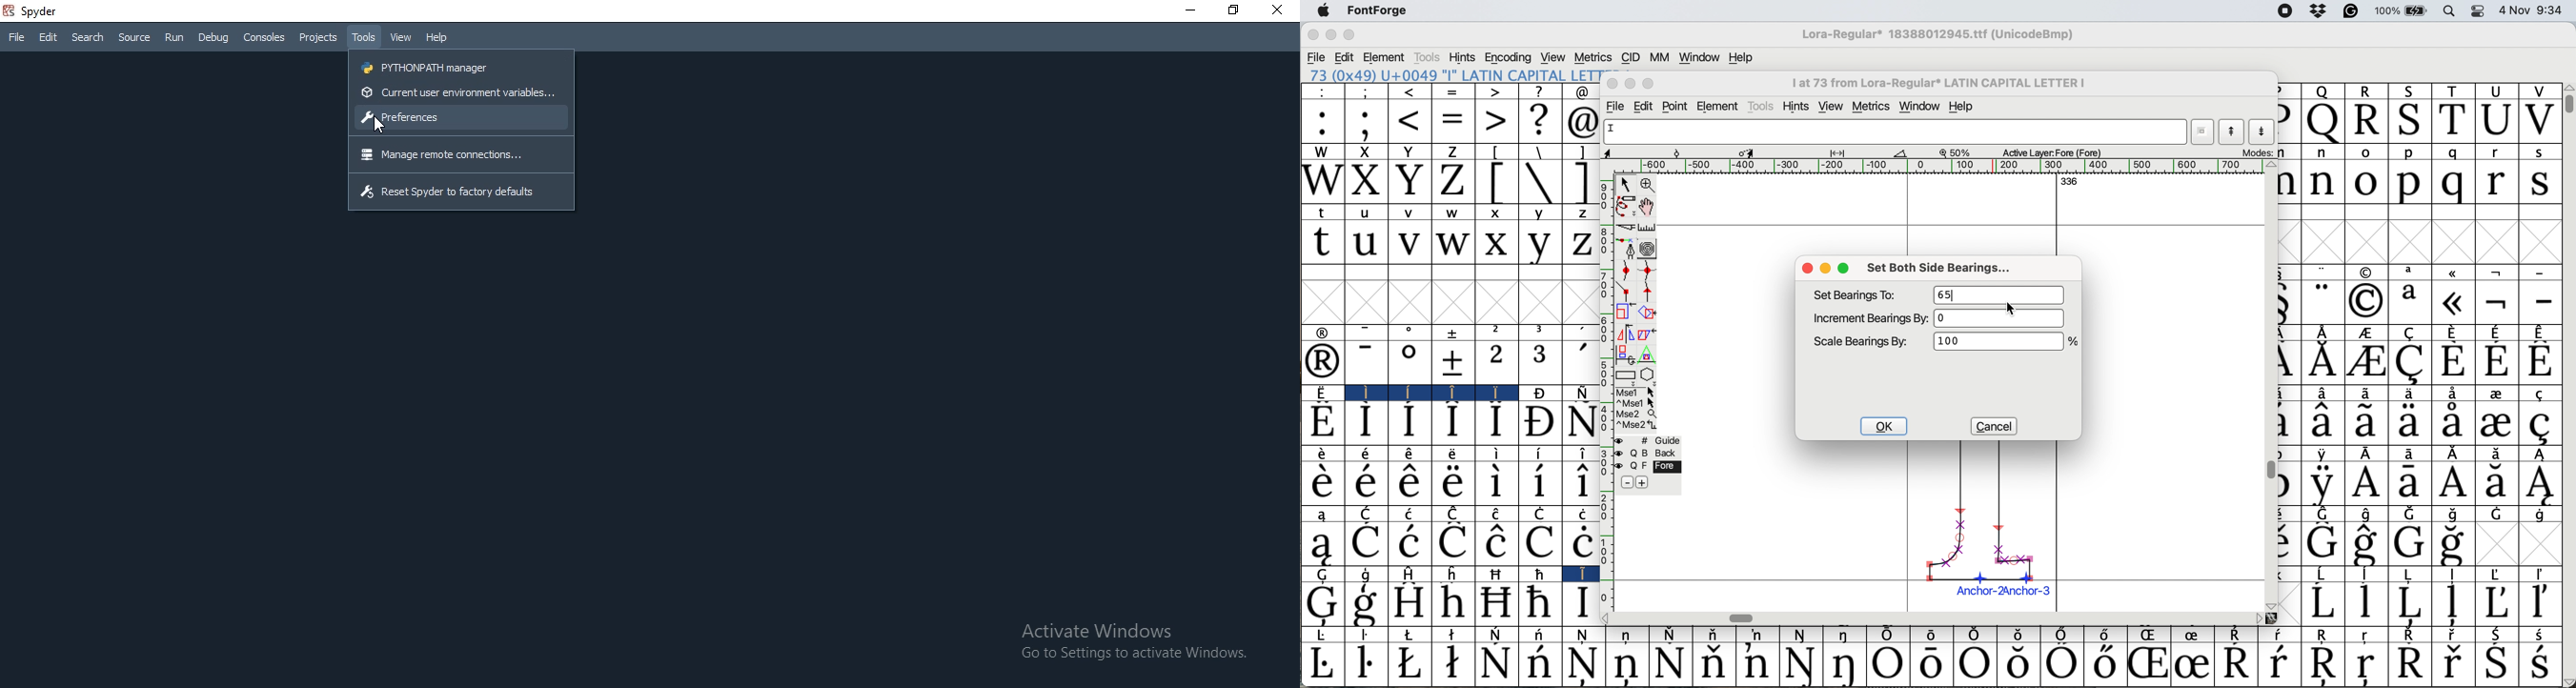 This screenshot has height=700, width=2576. What do you see at coordinates (2541, 183) in the screenshot?
I see `s` at bounding box center [2541, 183].